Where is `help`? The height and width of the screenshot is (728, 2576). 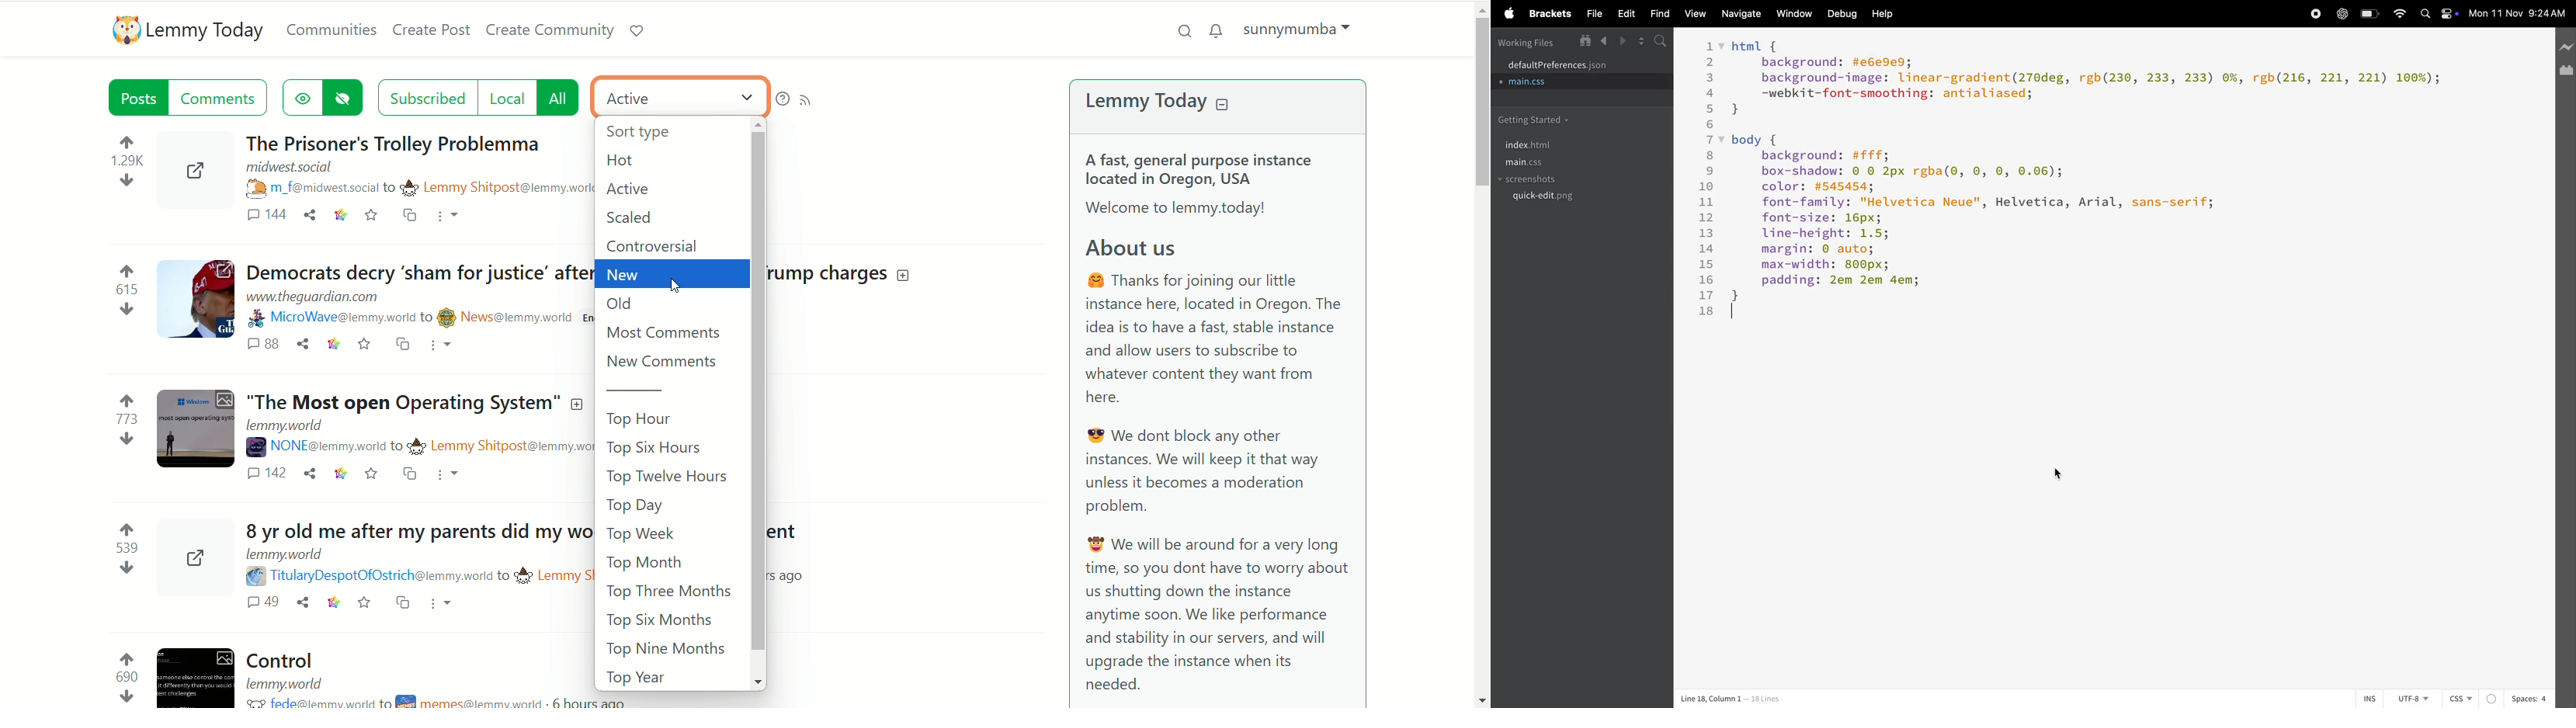 help is located at coordinates (1883, 14).